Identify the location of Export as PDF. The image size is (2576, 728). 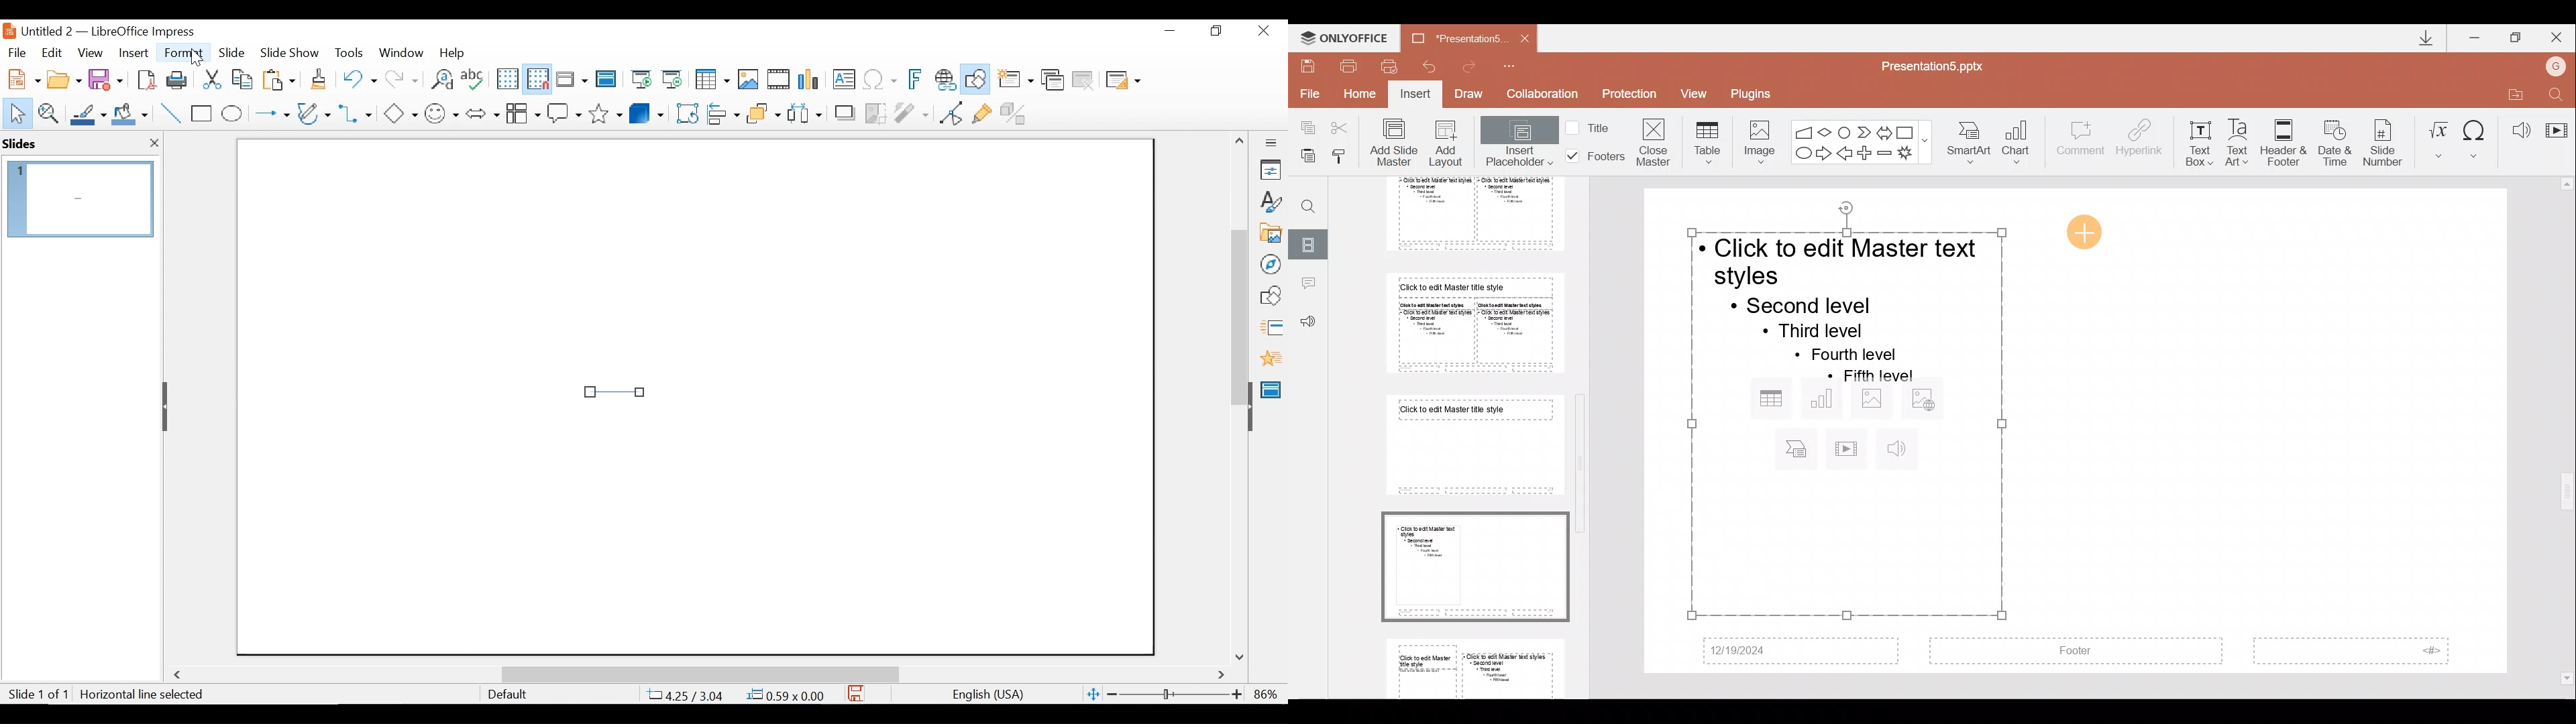
(146, 78).